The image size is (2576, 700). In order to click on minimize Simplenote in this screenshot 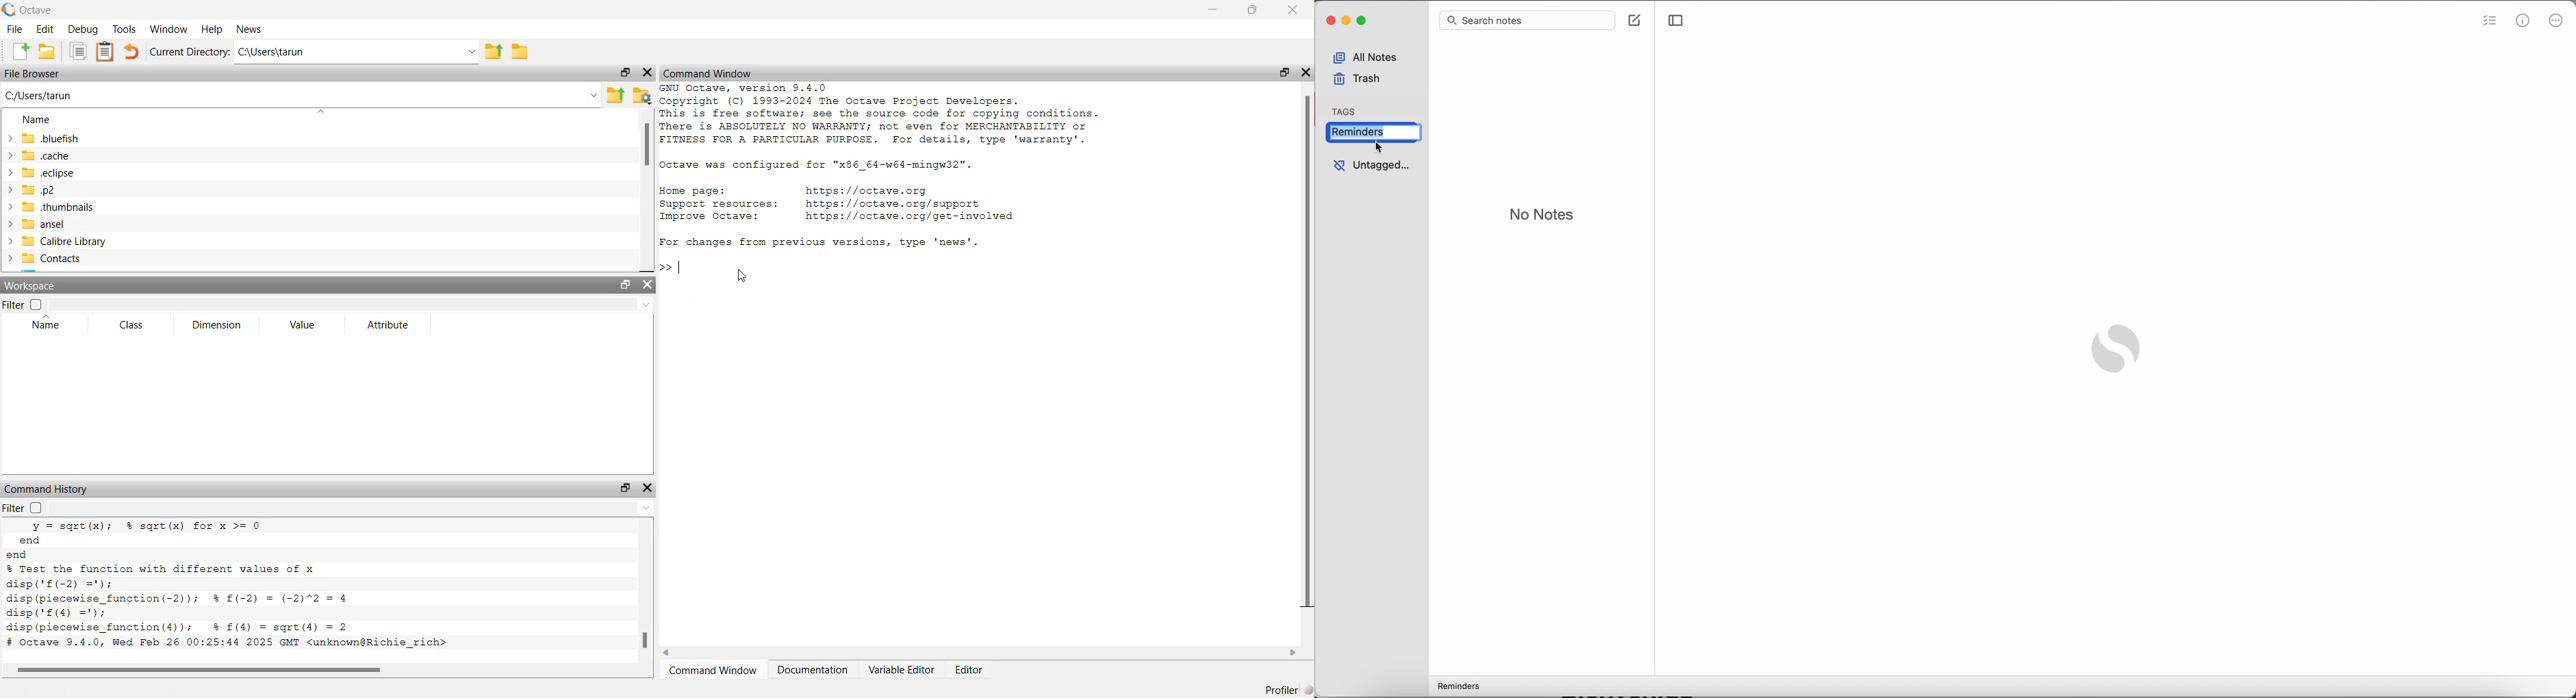, I will do `click(1347, 23)`.